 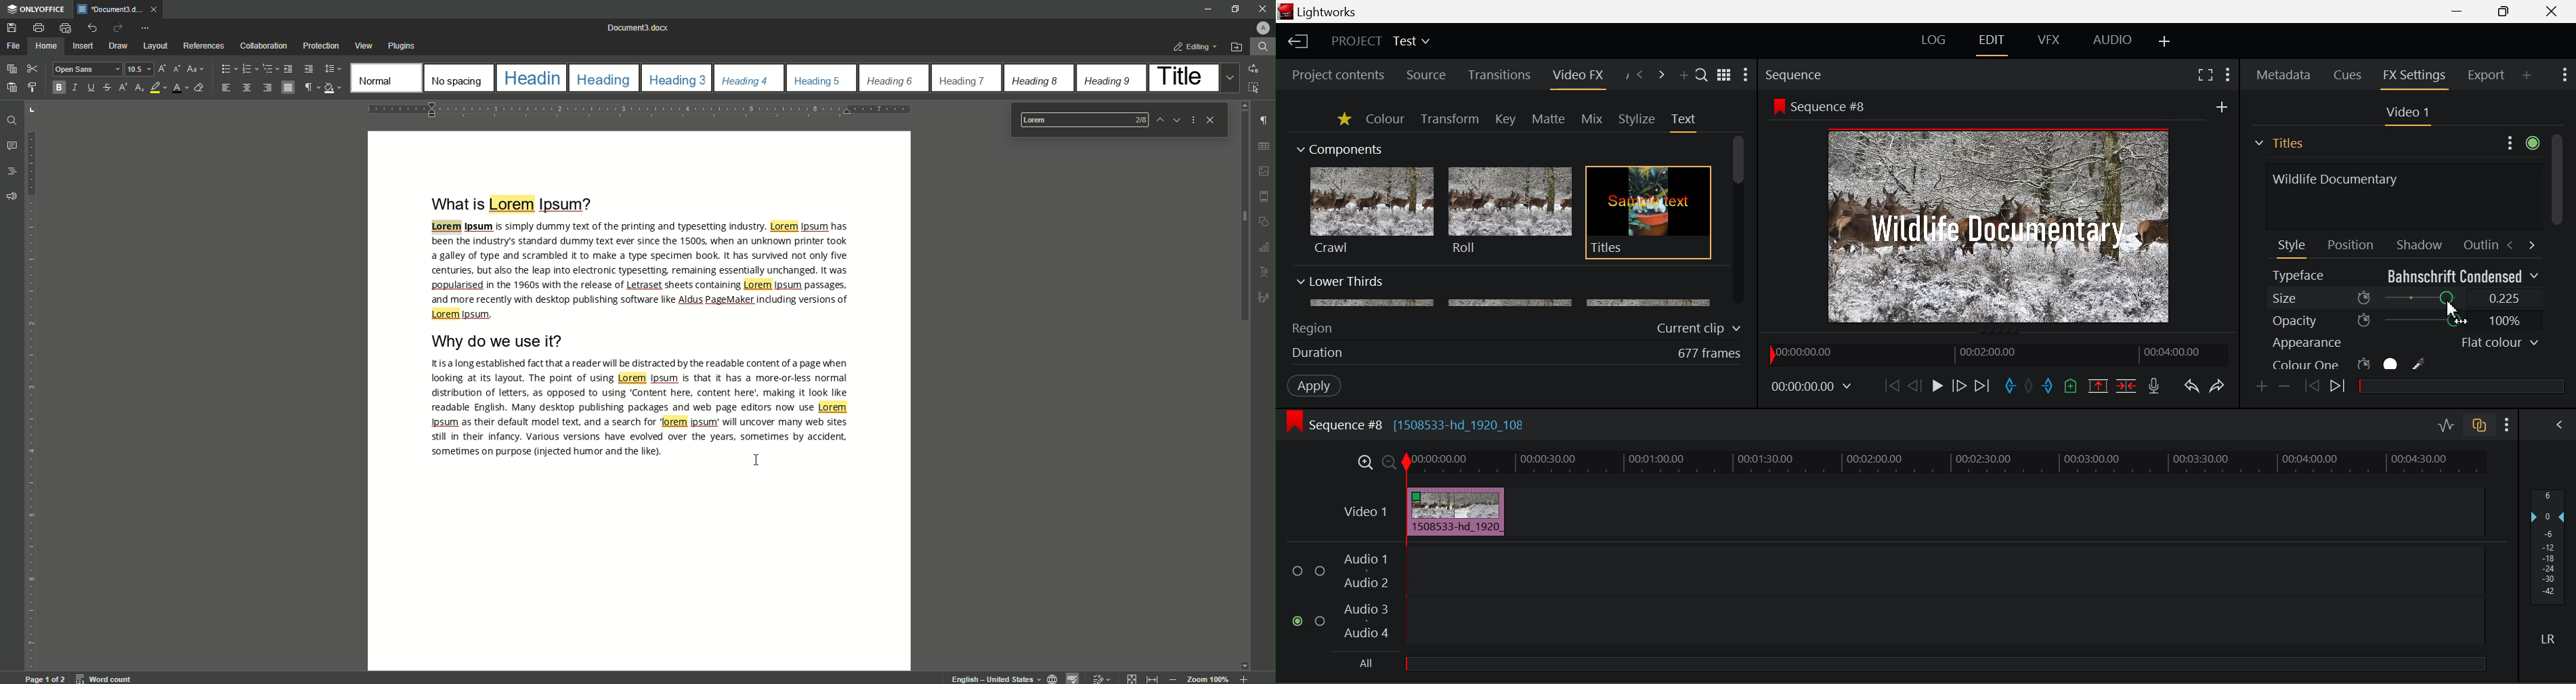 What do you see at coordinates (2552, 10) in the screenshot?
I see `Close` at bounding box center [2552, 10].